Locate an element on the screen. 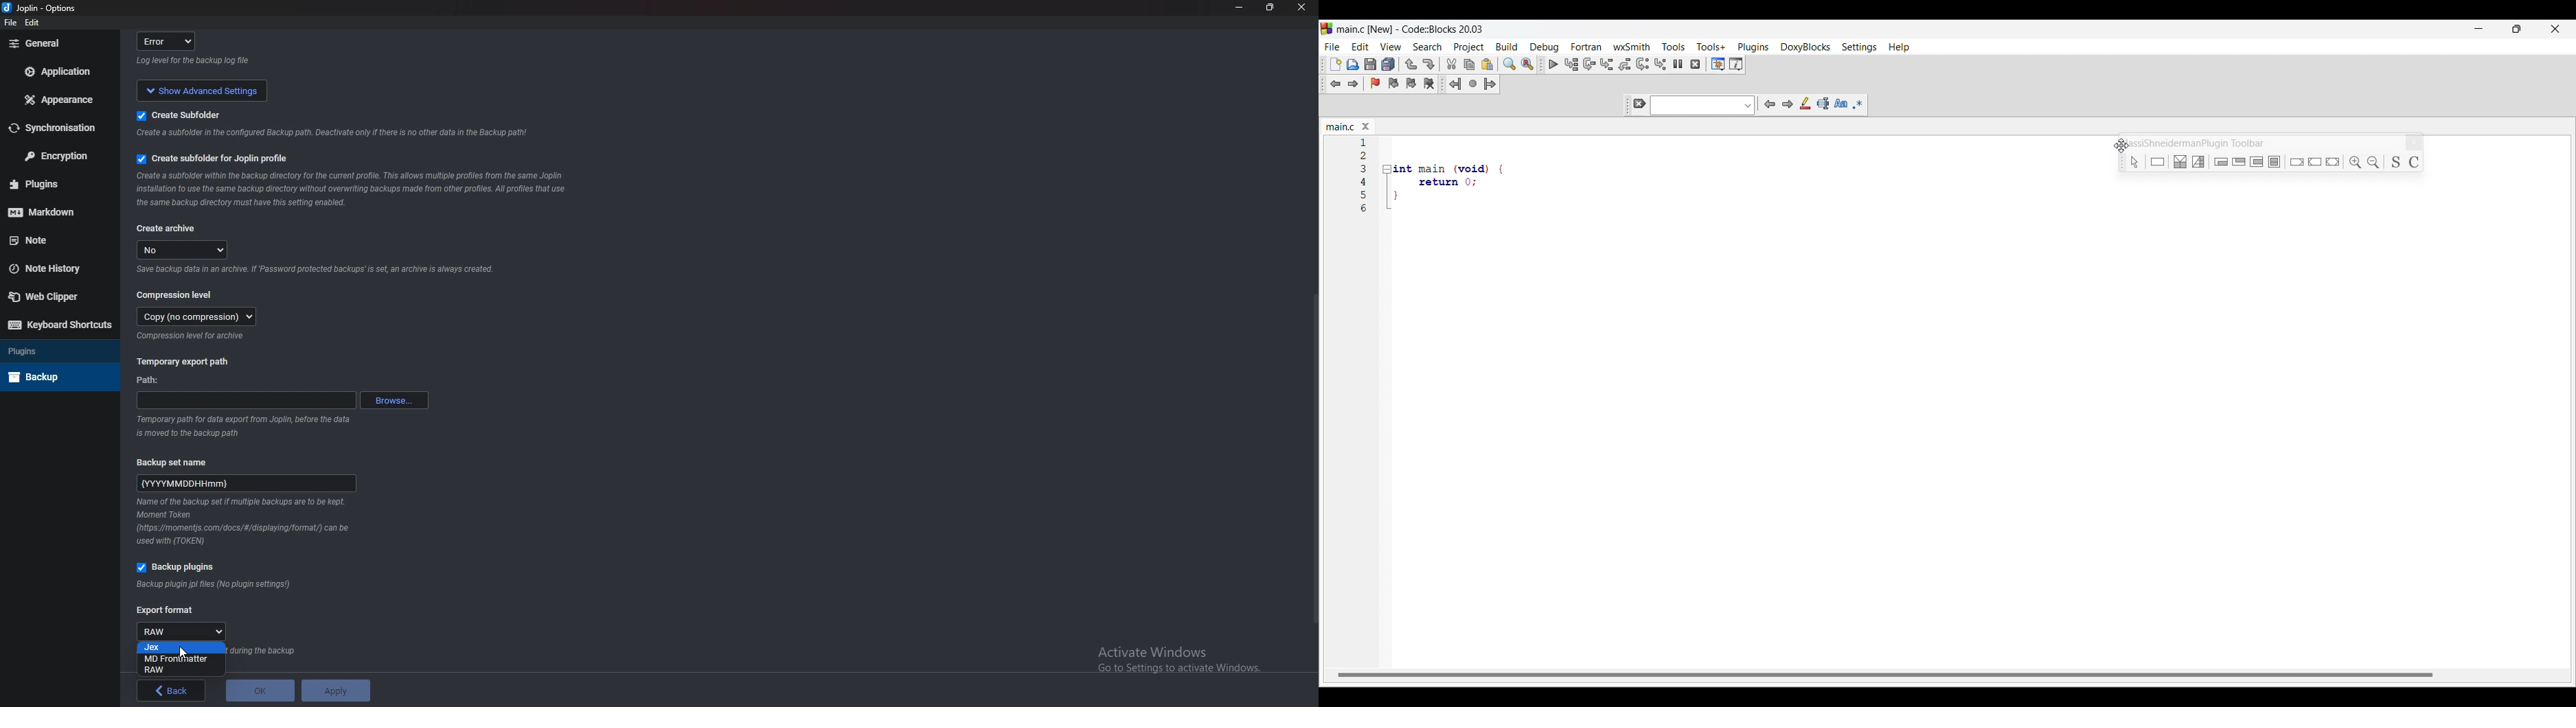 Image resolution: width=2576 pixels, height=728 pixels. Redo is located at coordinates (1429, 64).